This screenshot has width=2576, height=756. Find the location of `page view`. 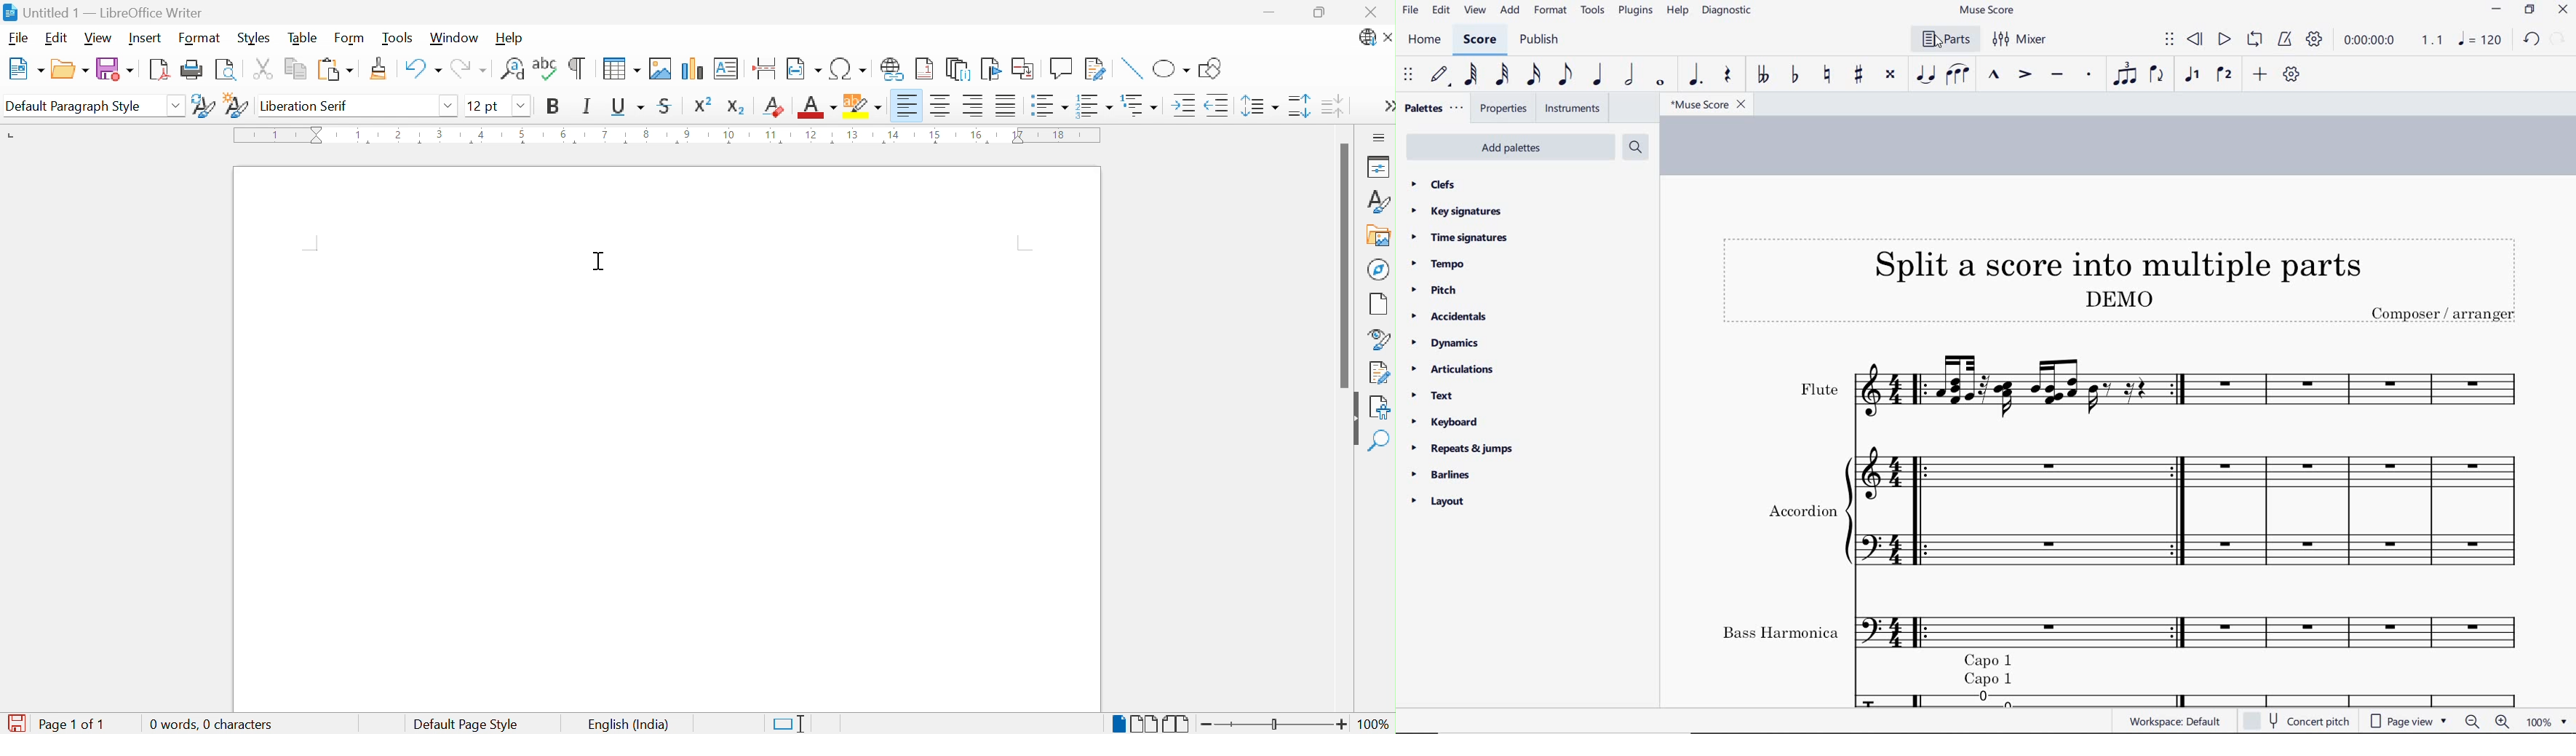

page view is located at coordinates (2407, 722).